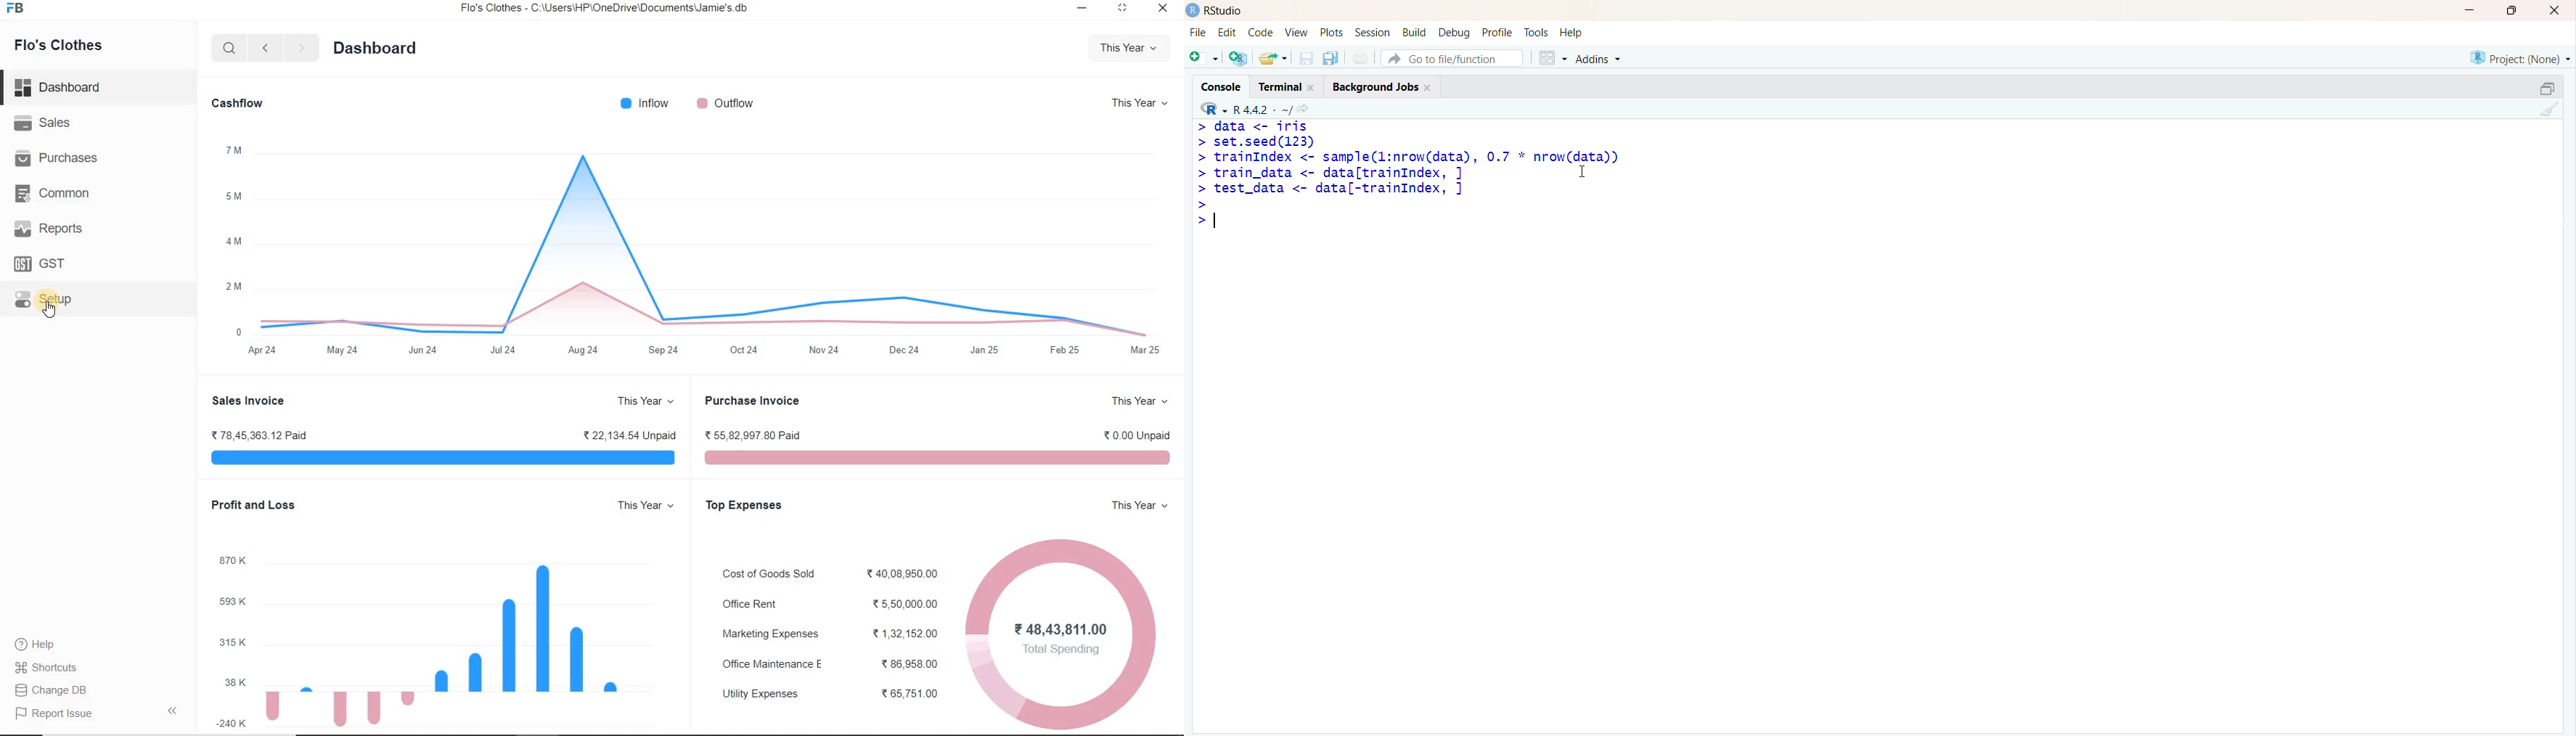  What do you see at coordinates (1083, 8) in the screenshot?
I see `Minimize` at bounding box center [1083, 8].